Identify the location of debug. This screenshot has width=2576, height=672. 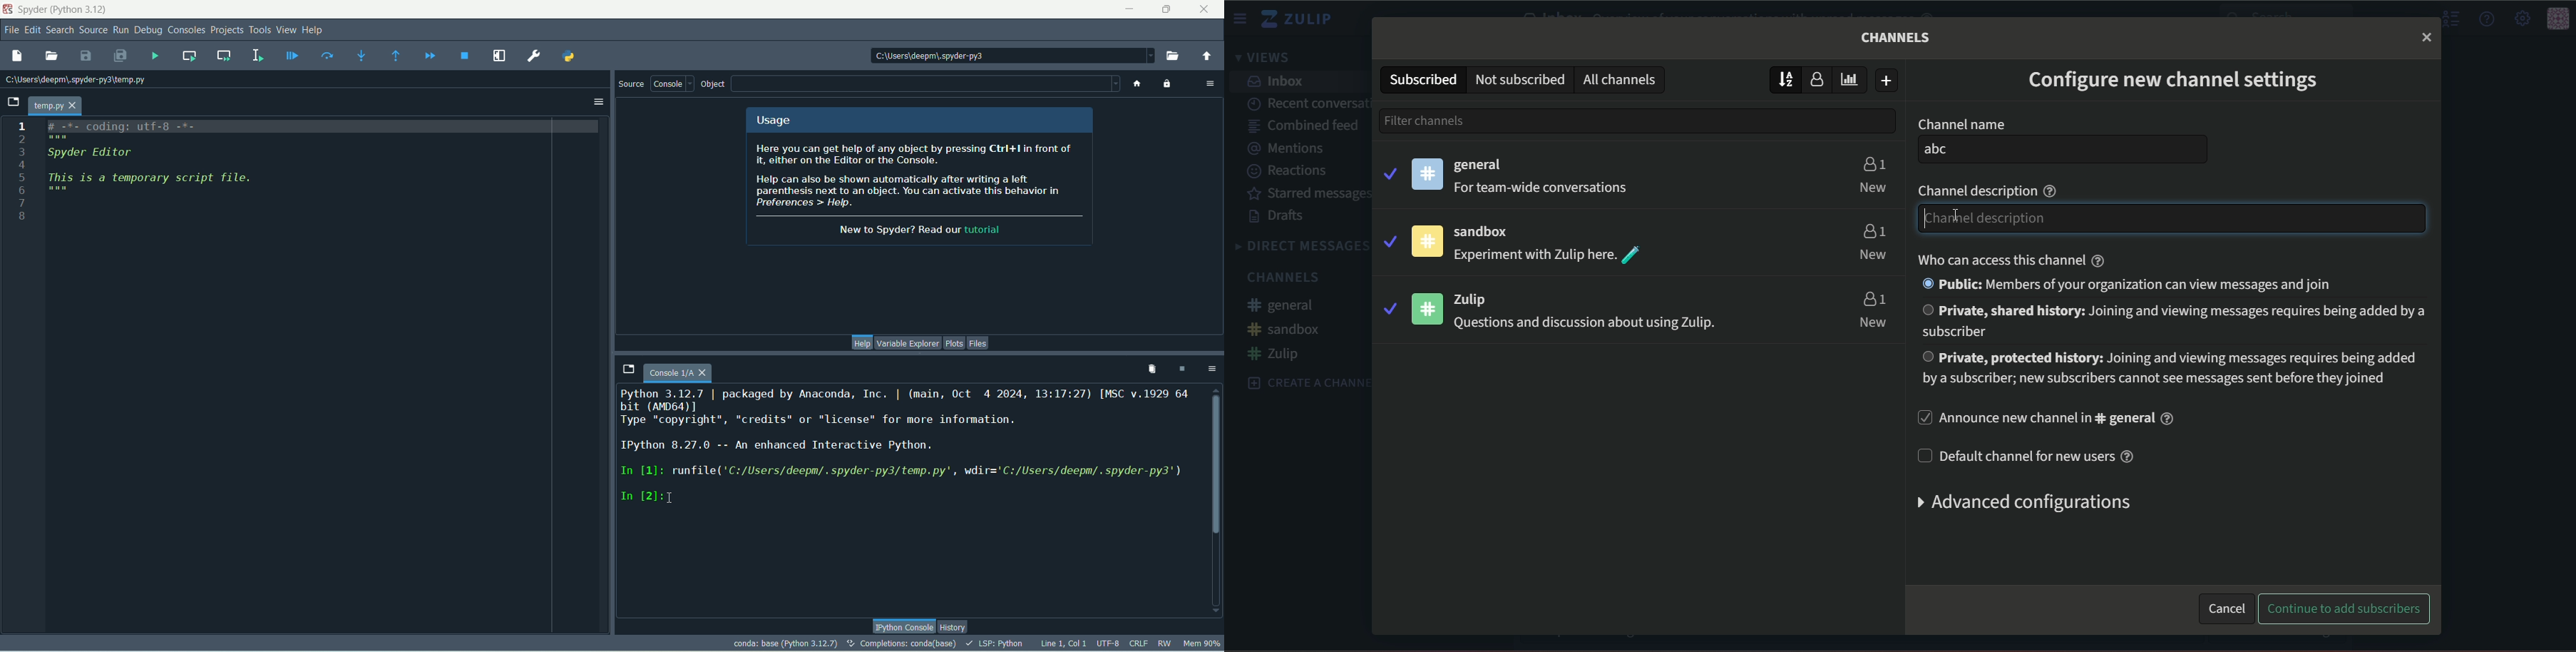
(149, 31).